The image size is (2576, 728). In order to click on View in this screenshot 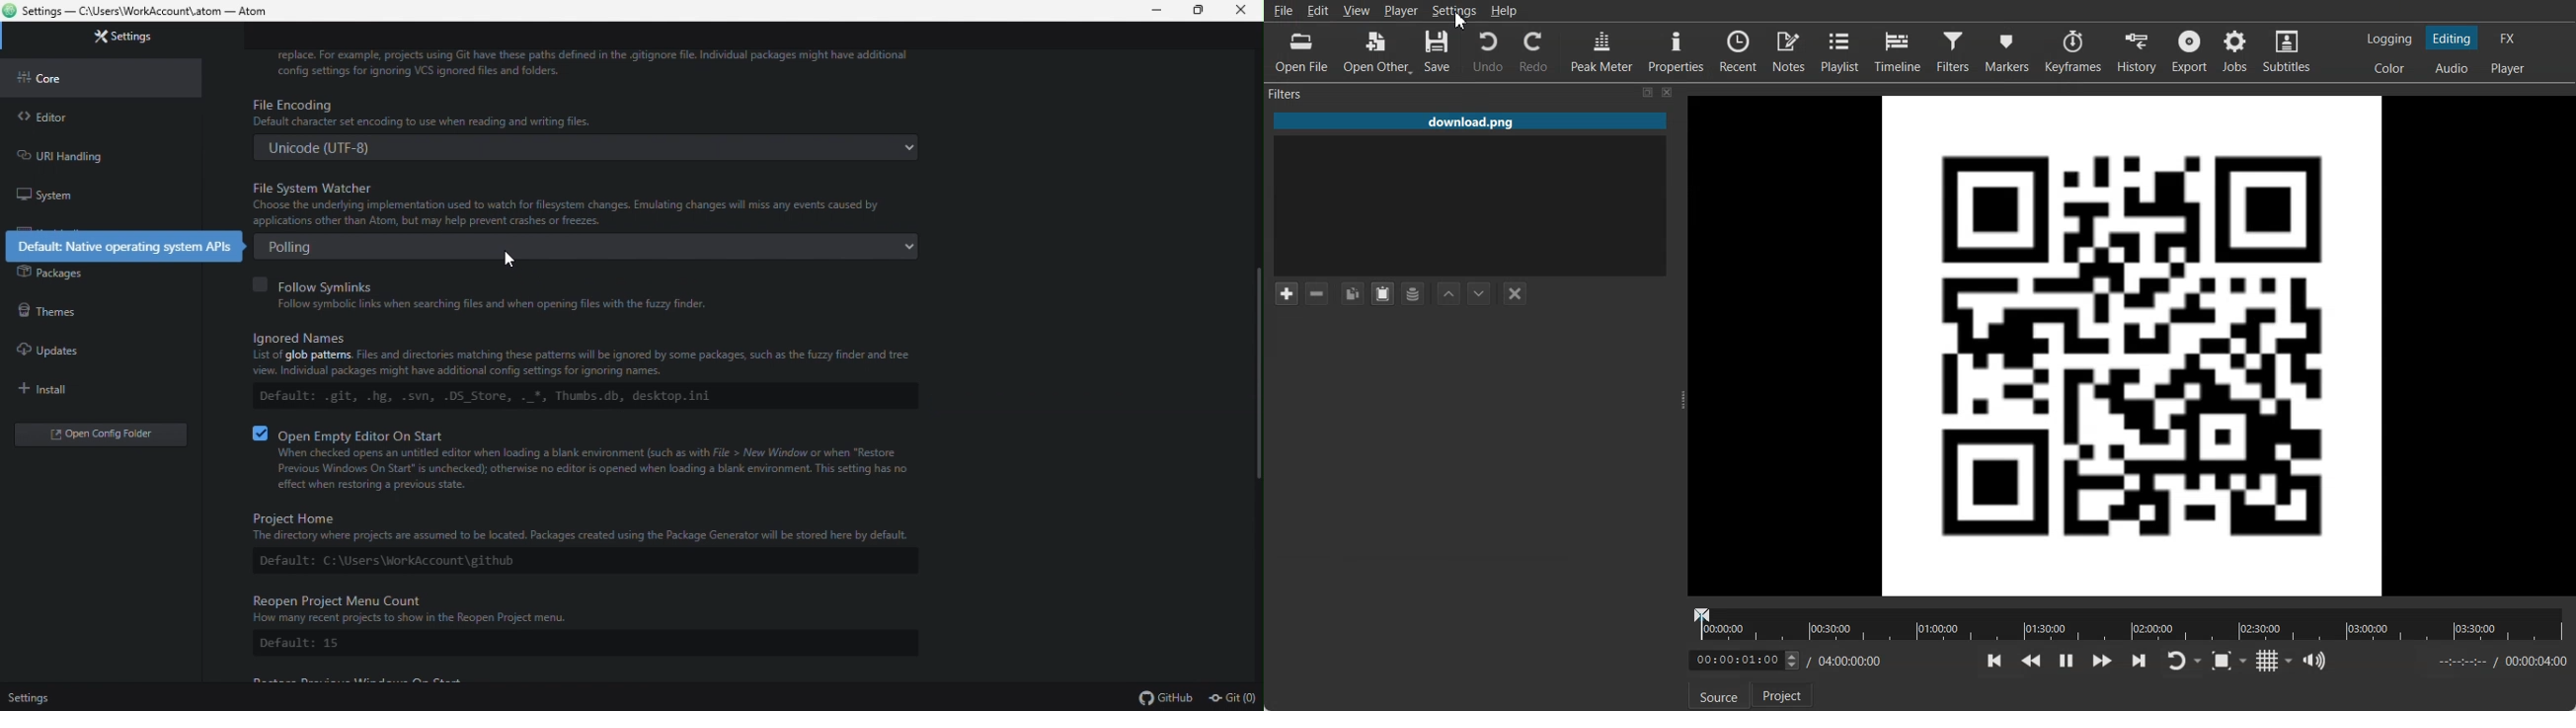, I will do `click(1356, 10)`.